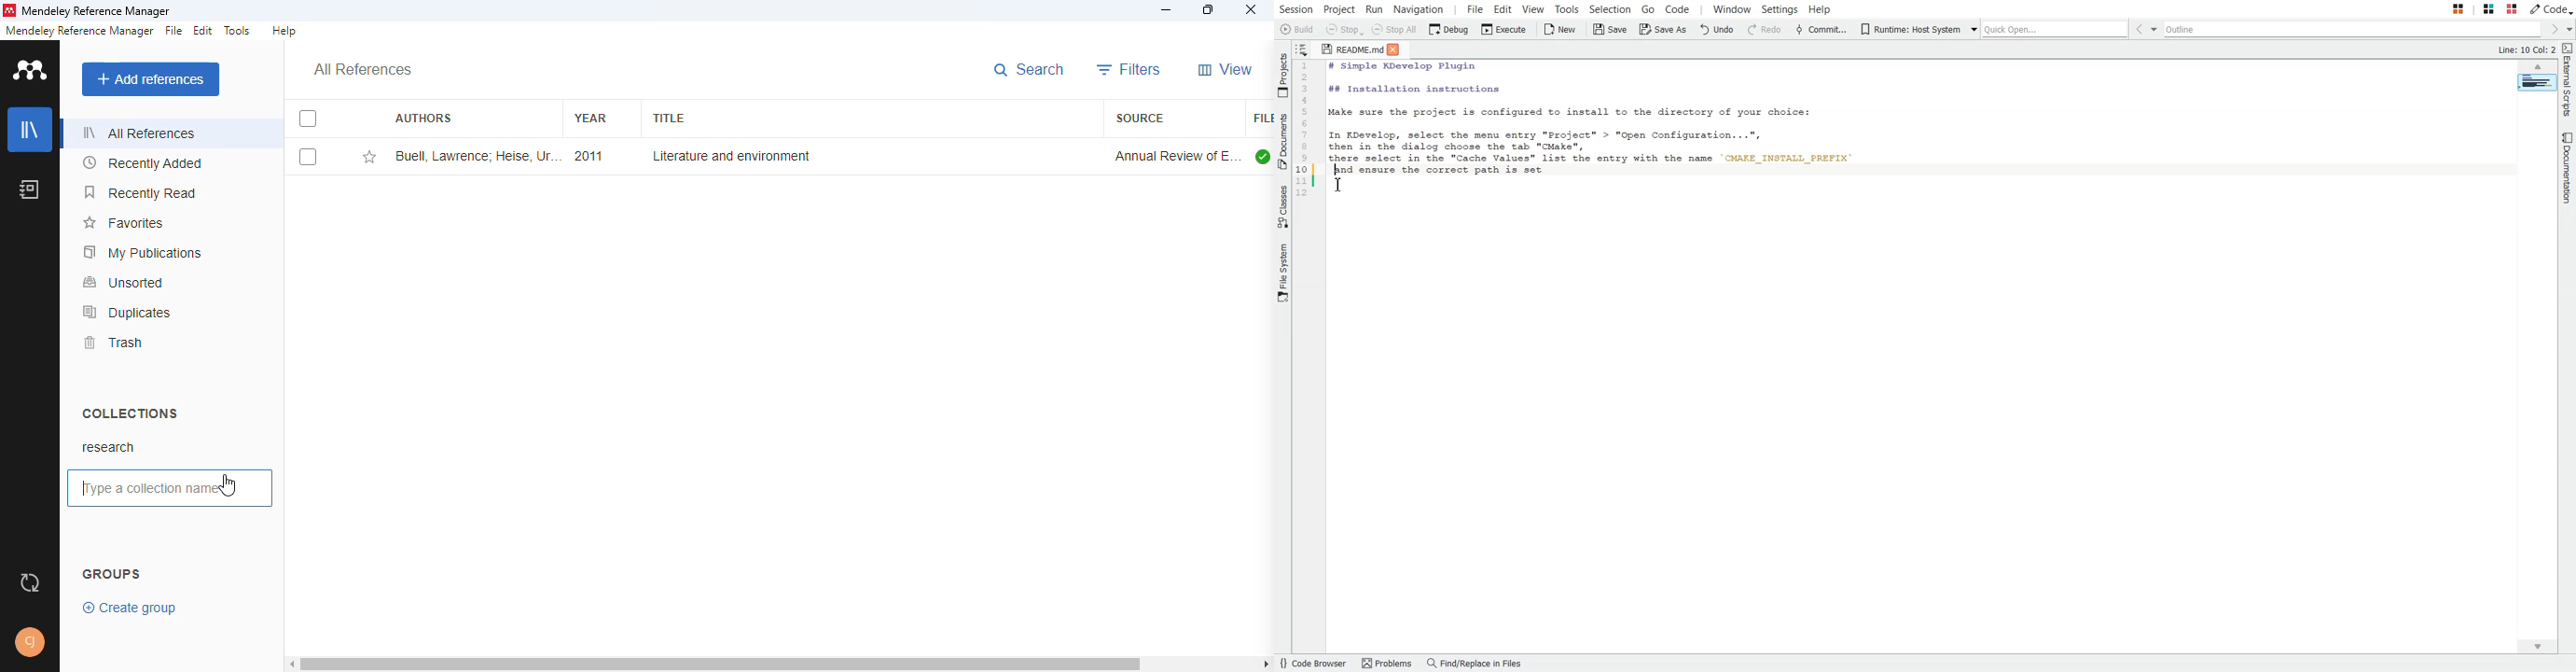 The height and width of the screenshot is (672, 2576). Describe the element at coordinates (97, 11) in the screenshot. I see `mendeley reference manager` at that location.